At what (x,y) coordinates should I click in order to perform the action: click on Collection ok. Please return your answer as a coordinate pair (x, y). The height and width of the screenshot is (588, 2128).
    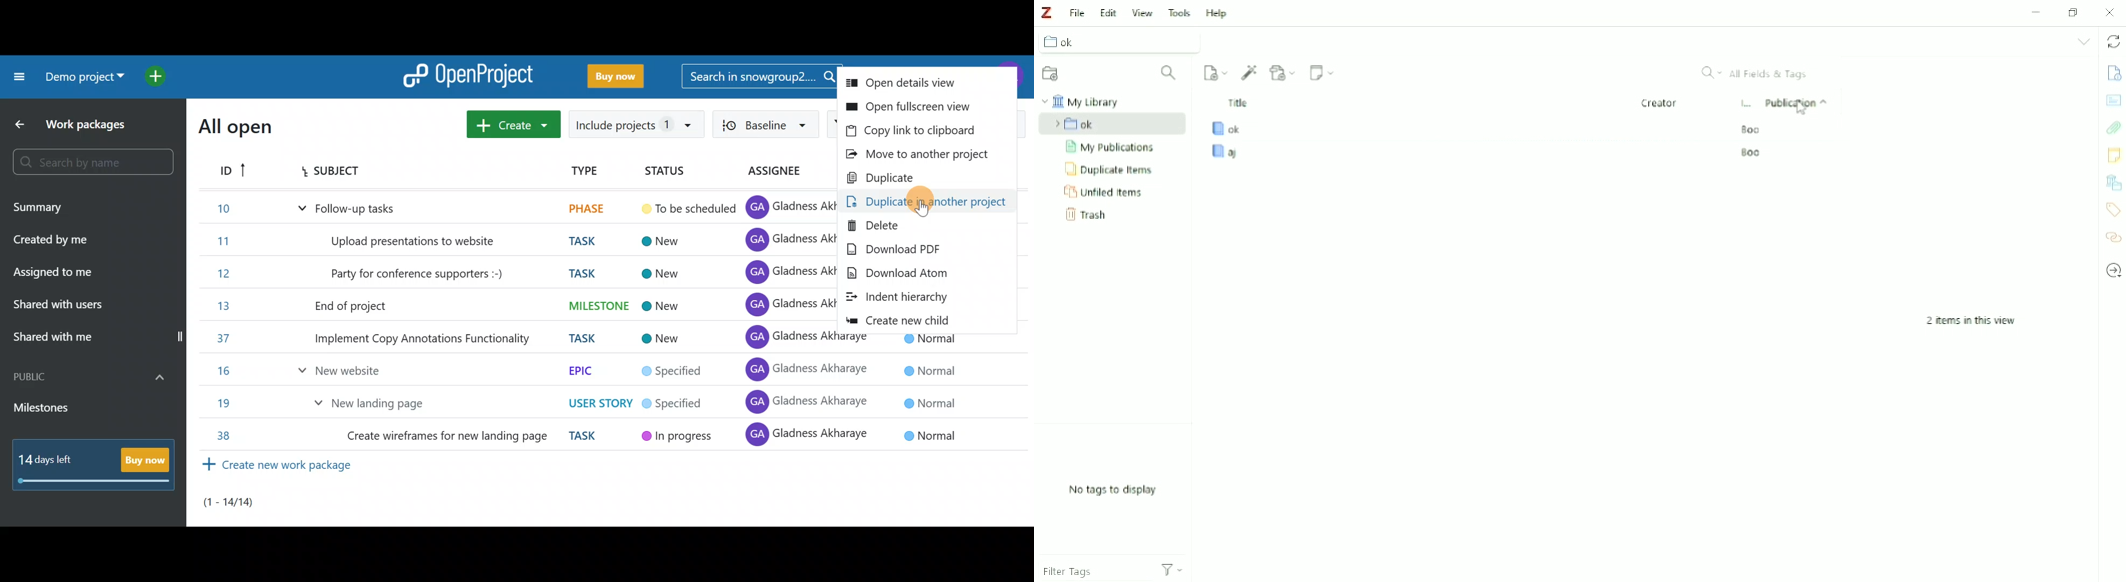
    Looking at the image, I should click on (1126, 42).